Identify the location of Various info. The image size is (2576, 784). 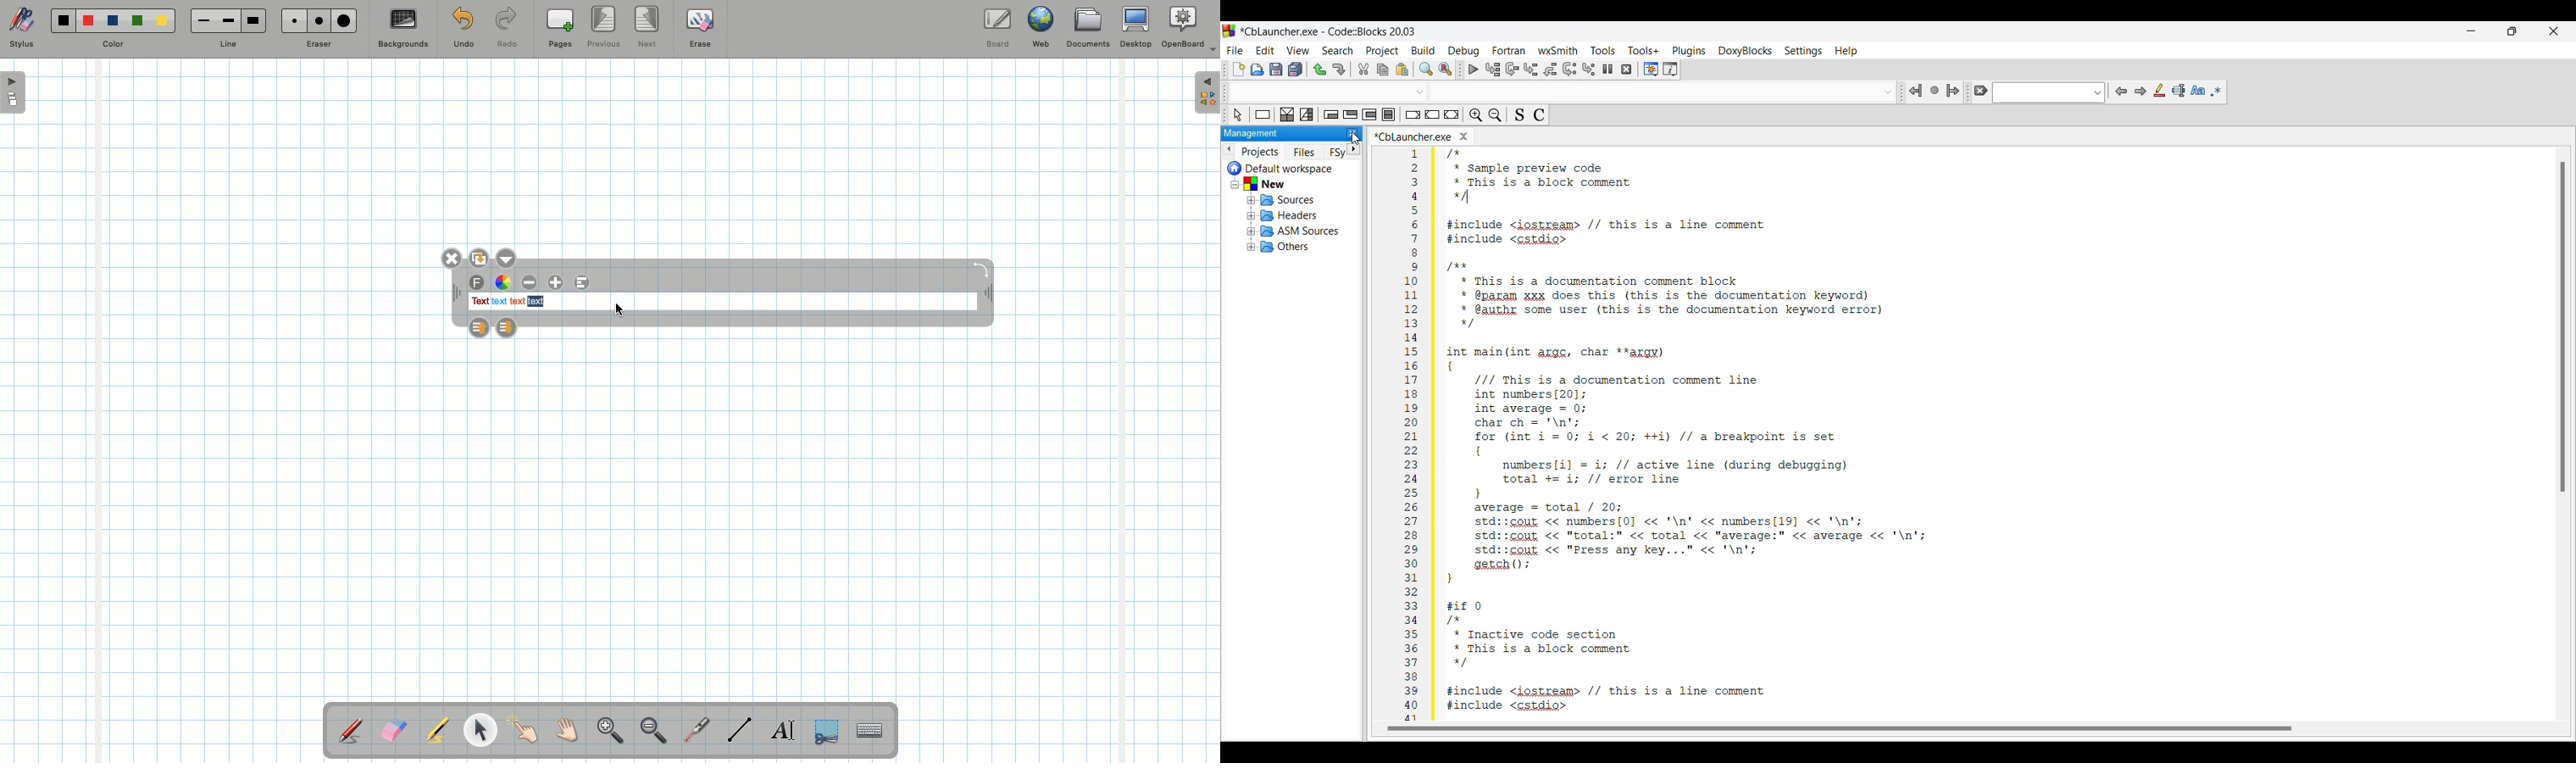
(1670, 69).